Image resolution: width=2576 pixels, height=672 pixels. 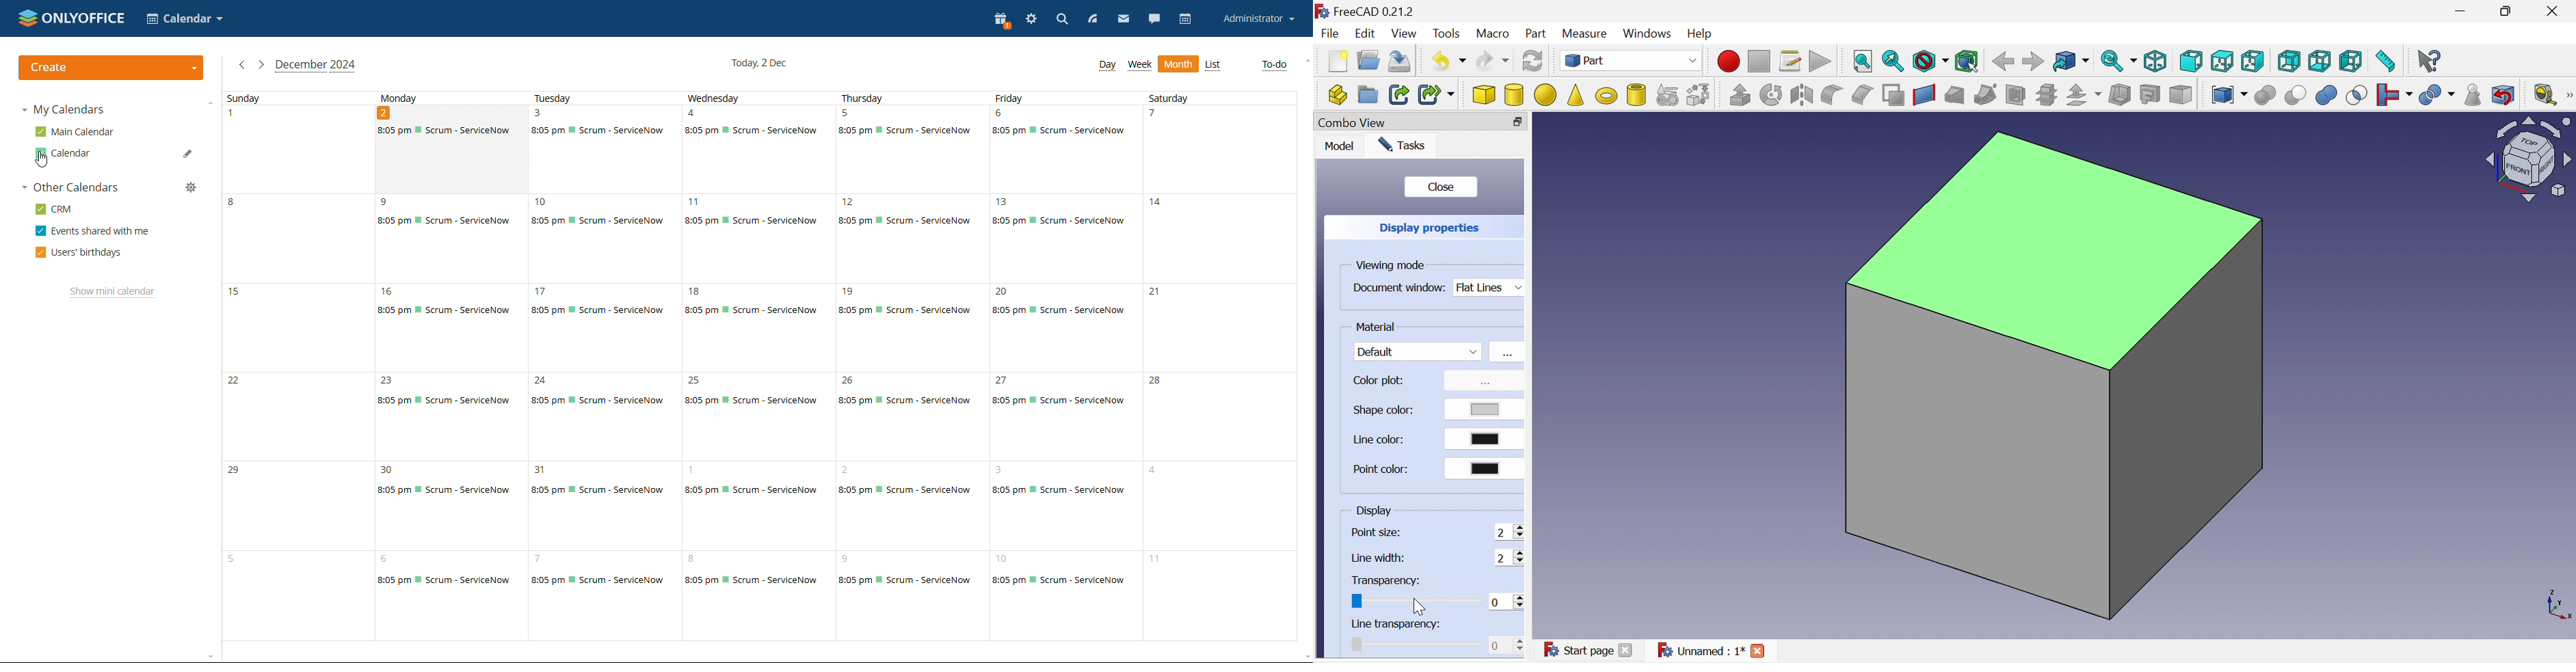 What do you see at coordinates (1925, 95) in the screenshot?
I see `Create ruled surface` at bounding box center [1925, 95].